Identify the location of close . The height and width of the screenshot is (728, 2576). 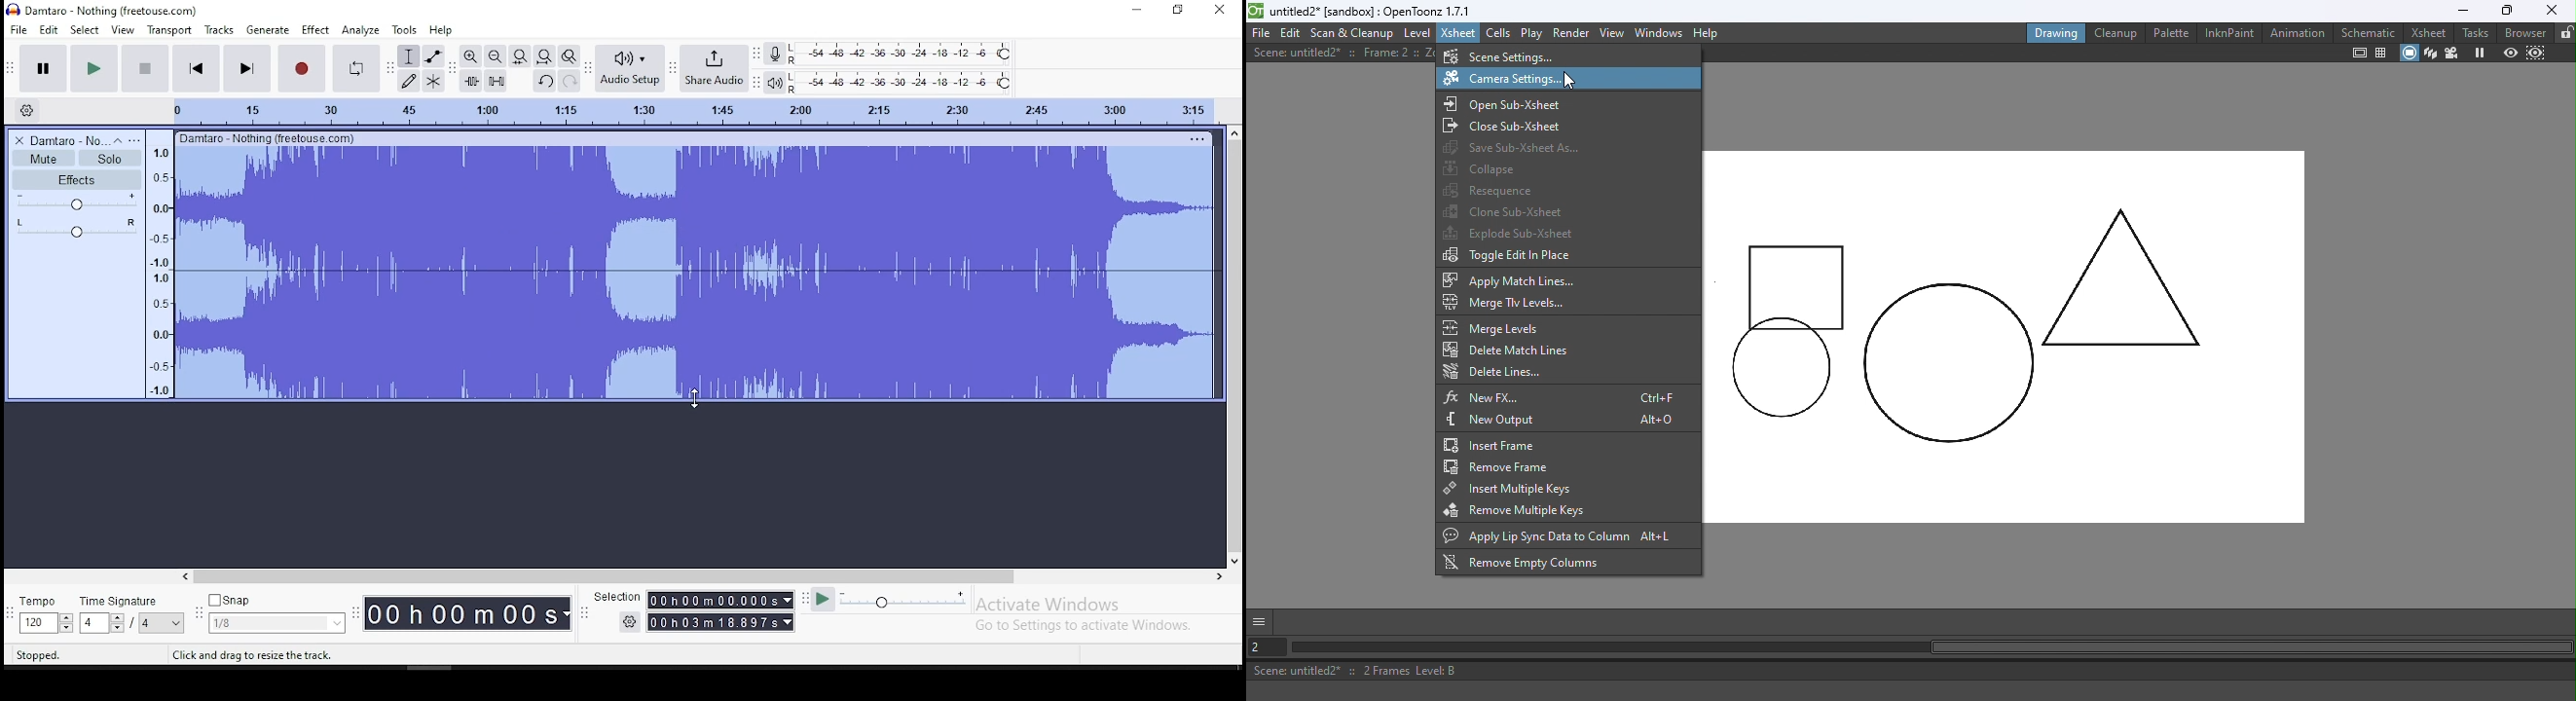
(1217, 10).